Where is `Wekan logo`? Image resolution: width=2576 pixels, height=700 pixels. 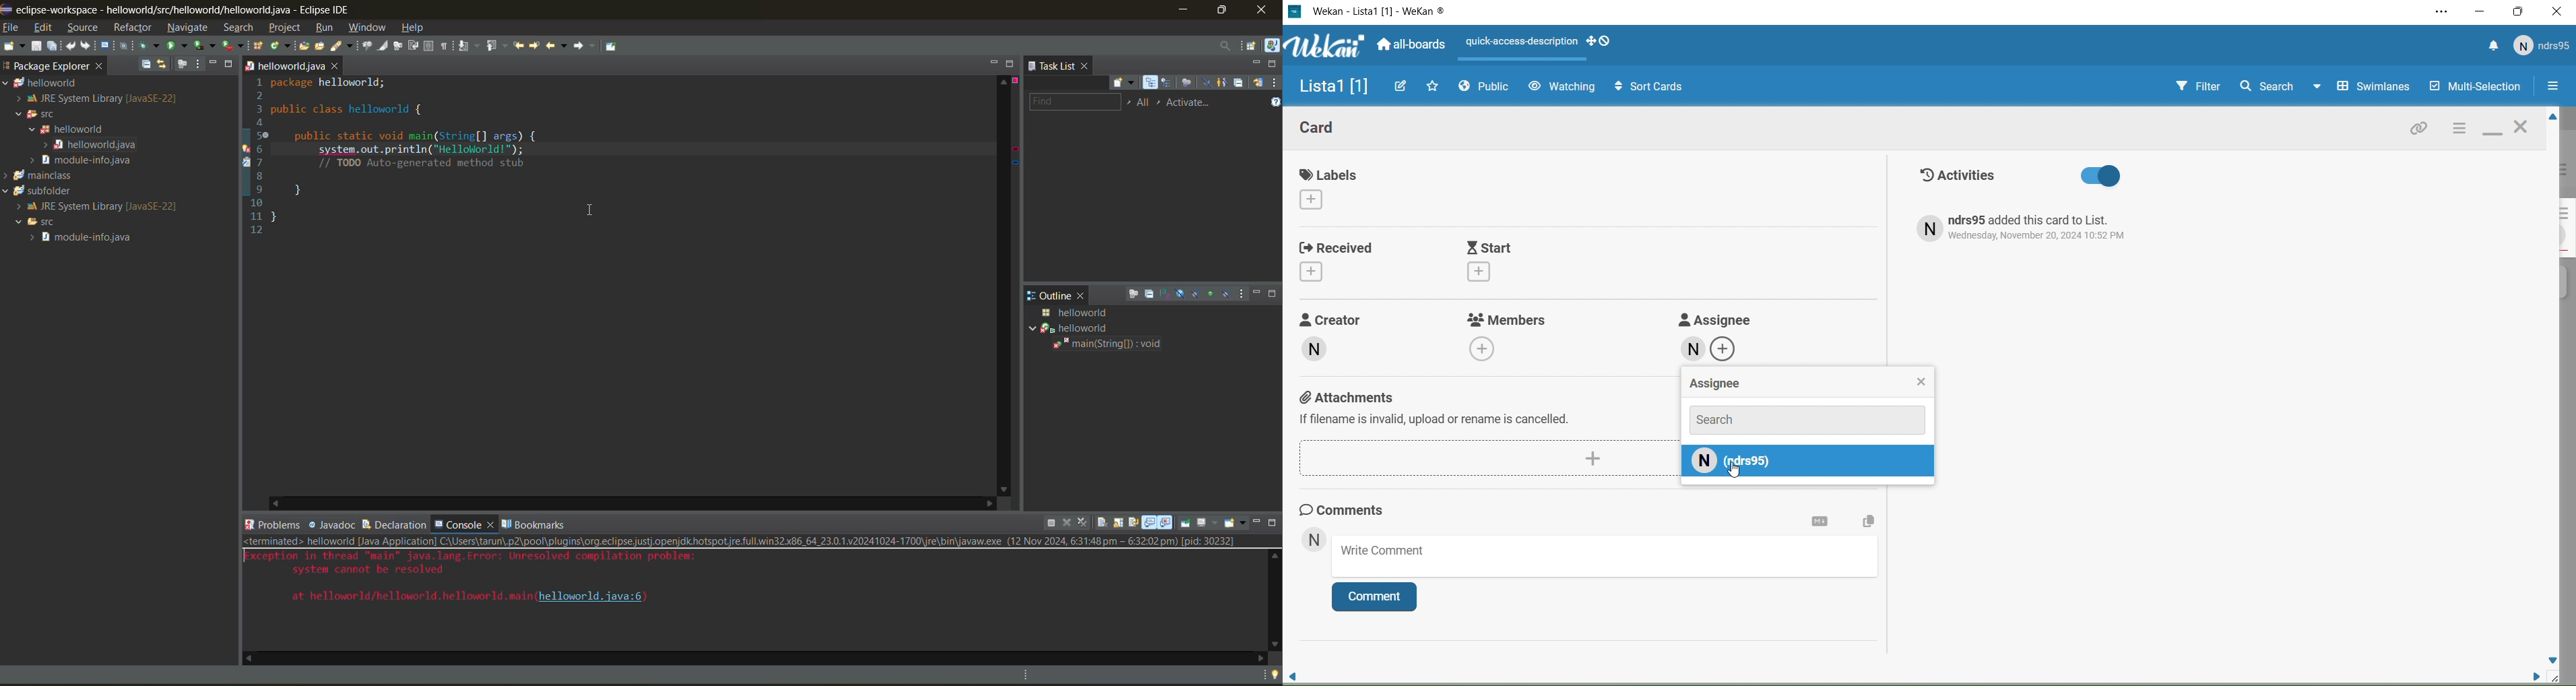 Wekan logo is located at coordinates (1322, 47).